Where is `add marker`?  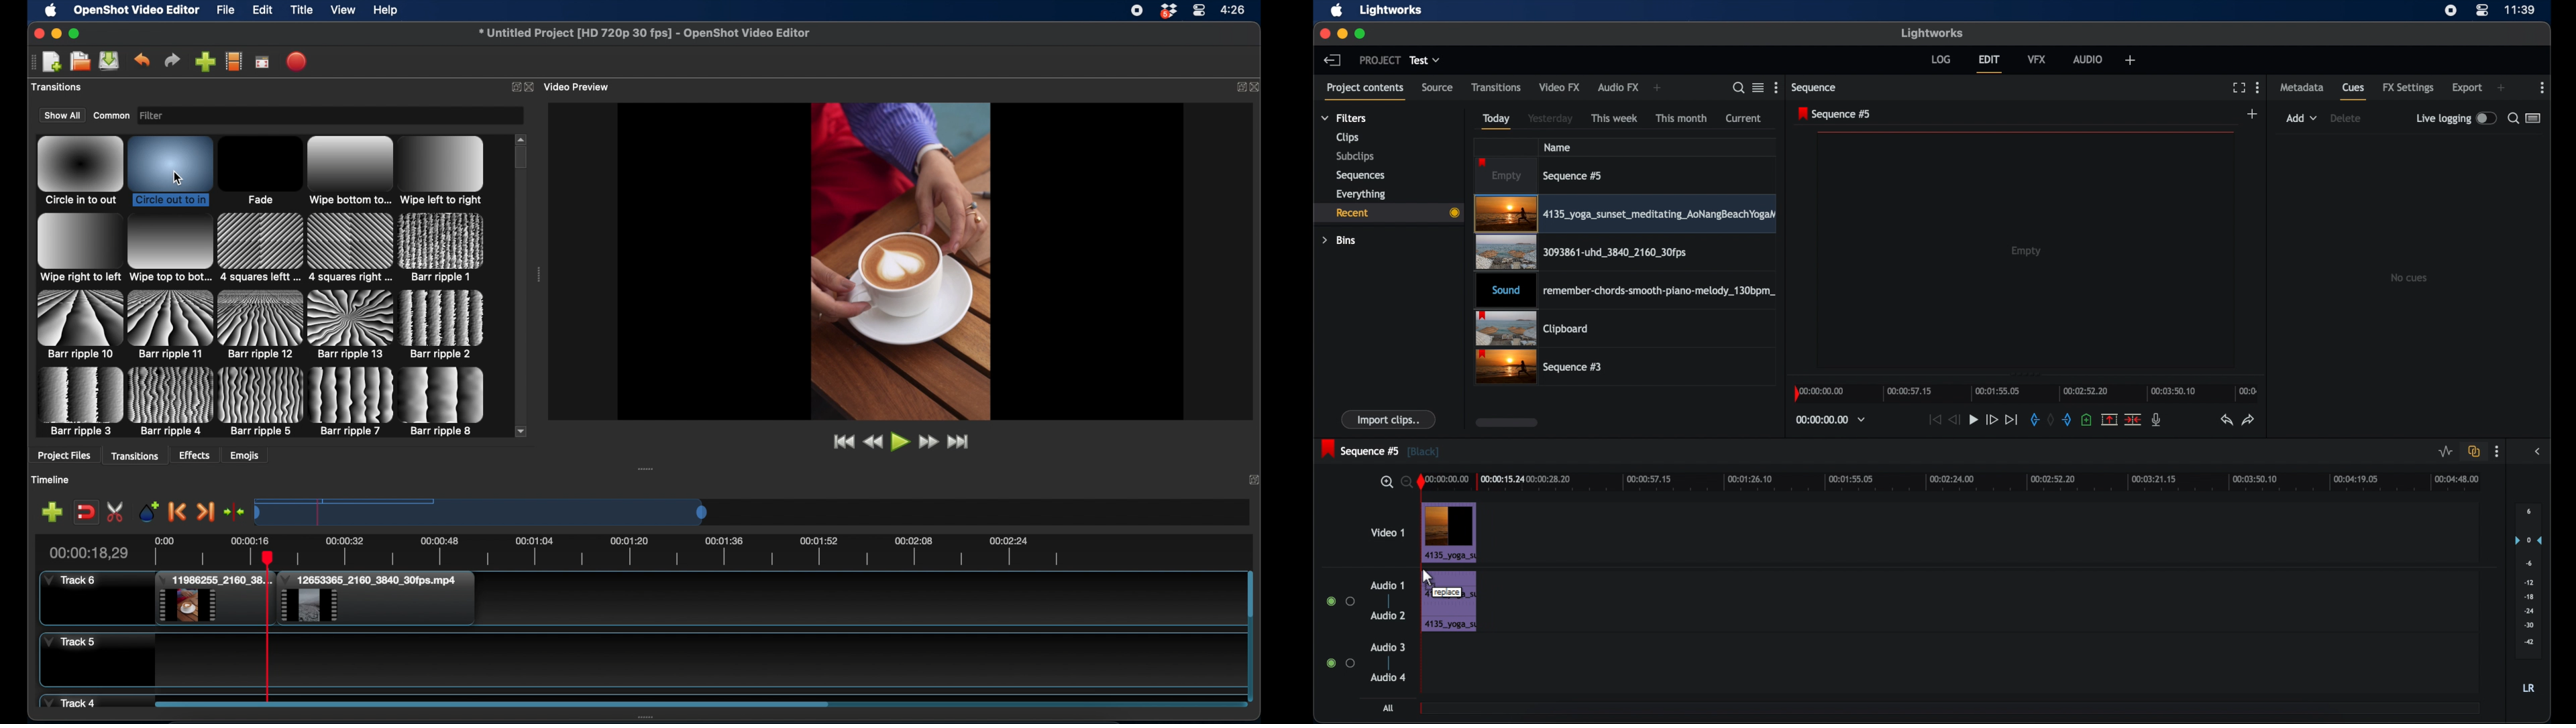 add marker is located at coordinates (149, 511).